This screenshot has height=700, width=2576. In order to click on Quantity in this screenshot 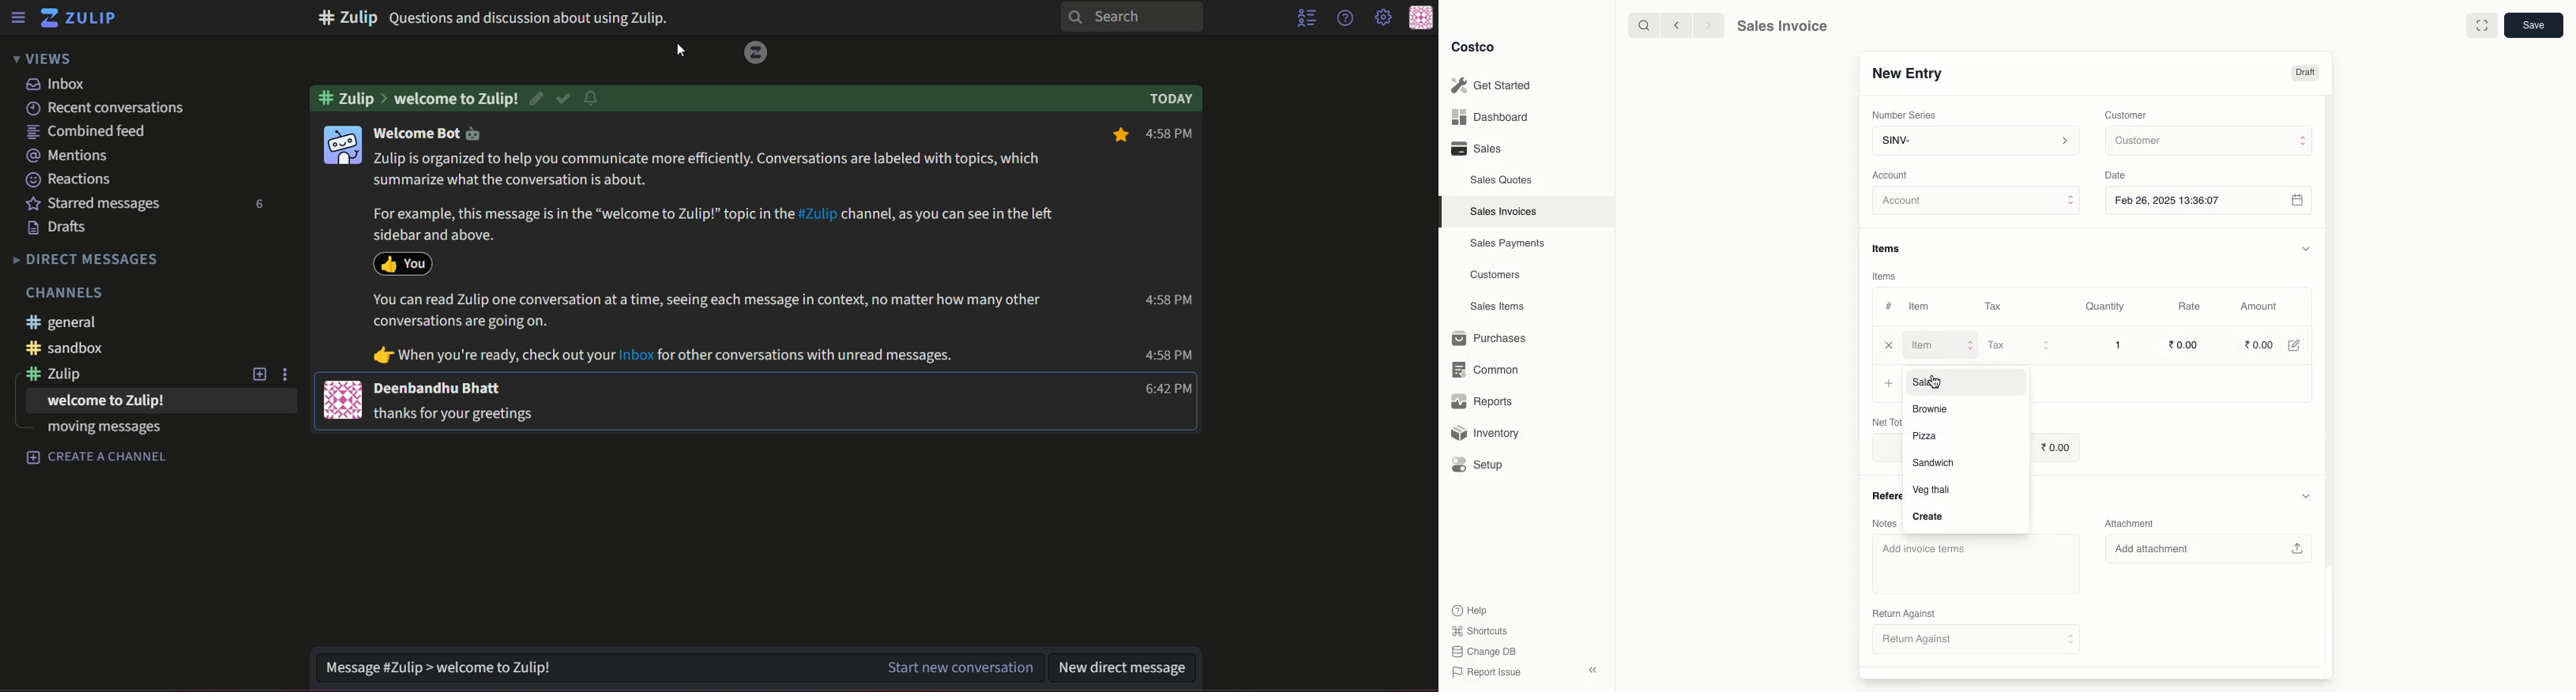, I will do `click(2104, 307)`.